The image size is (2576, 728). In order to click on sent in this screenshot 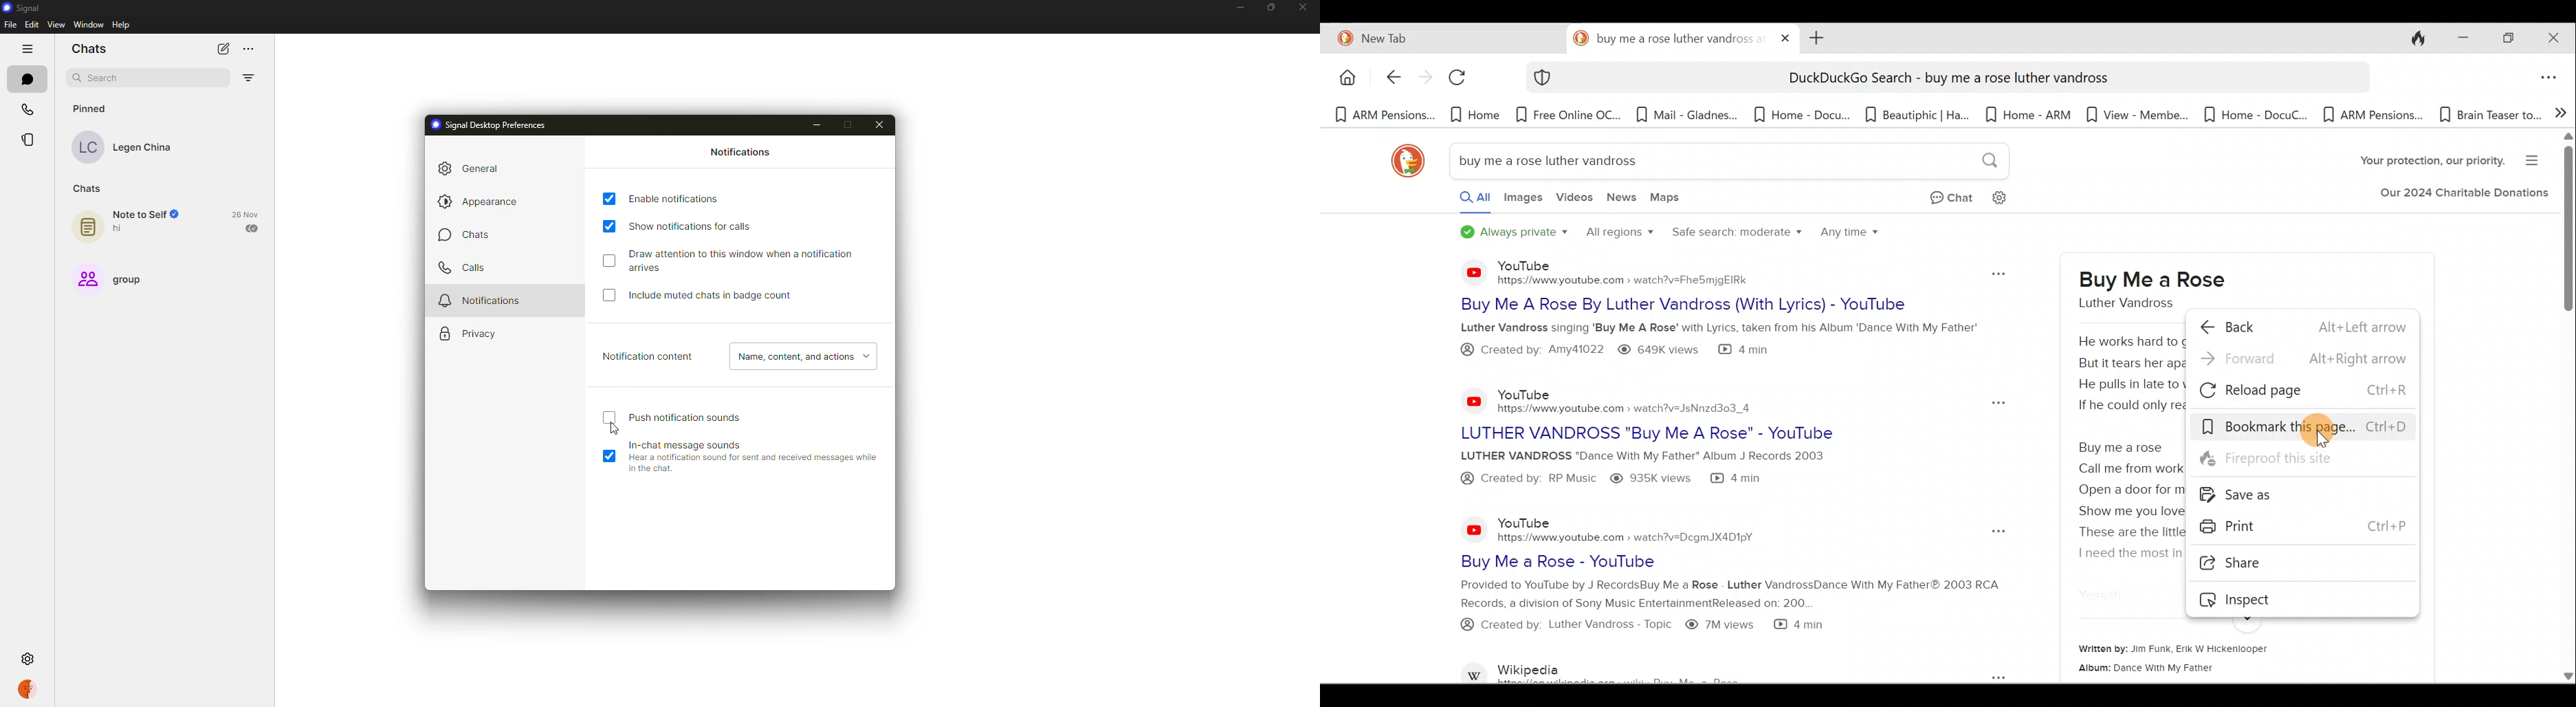, I will do `click(253, 228)`.